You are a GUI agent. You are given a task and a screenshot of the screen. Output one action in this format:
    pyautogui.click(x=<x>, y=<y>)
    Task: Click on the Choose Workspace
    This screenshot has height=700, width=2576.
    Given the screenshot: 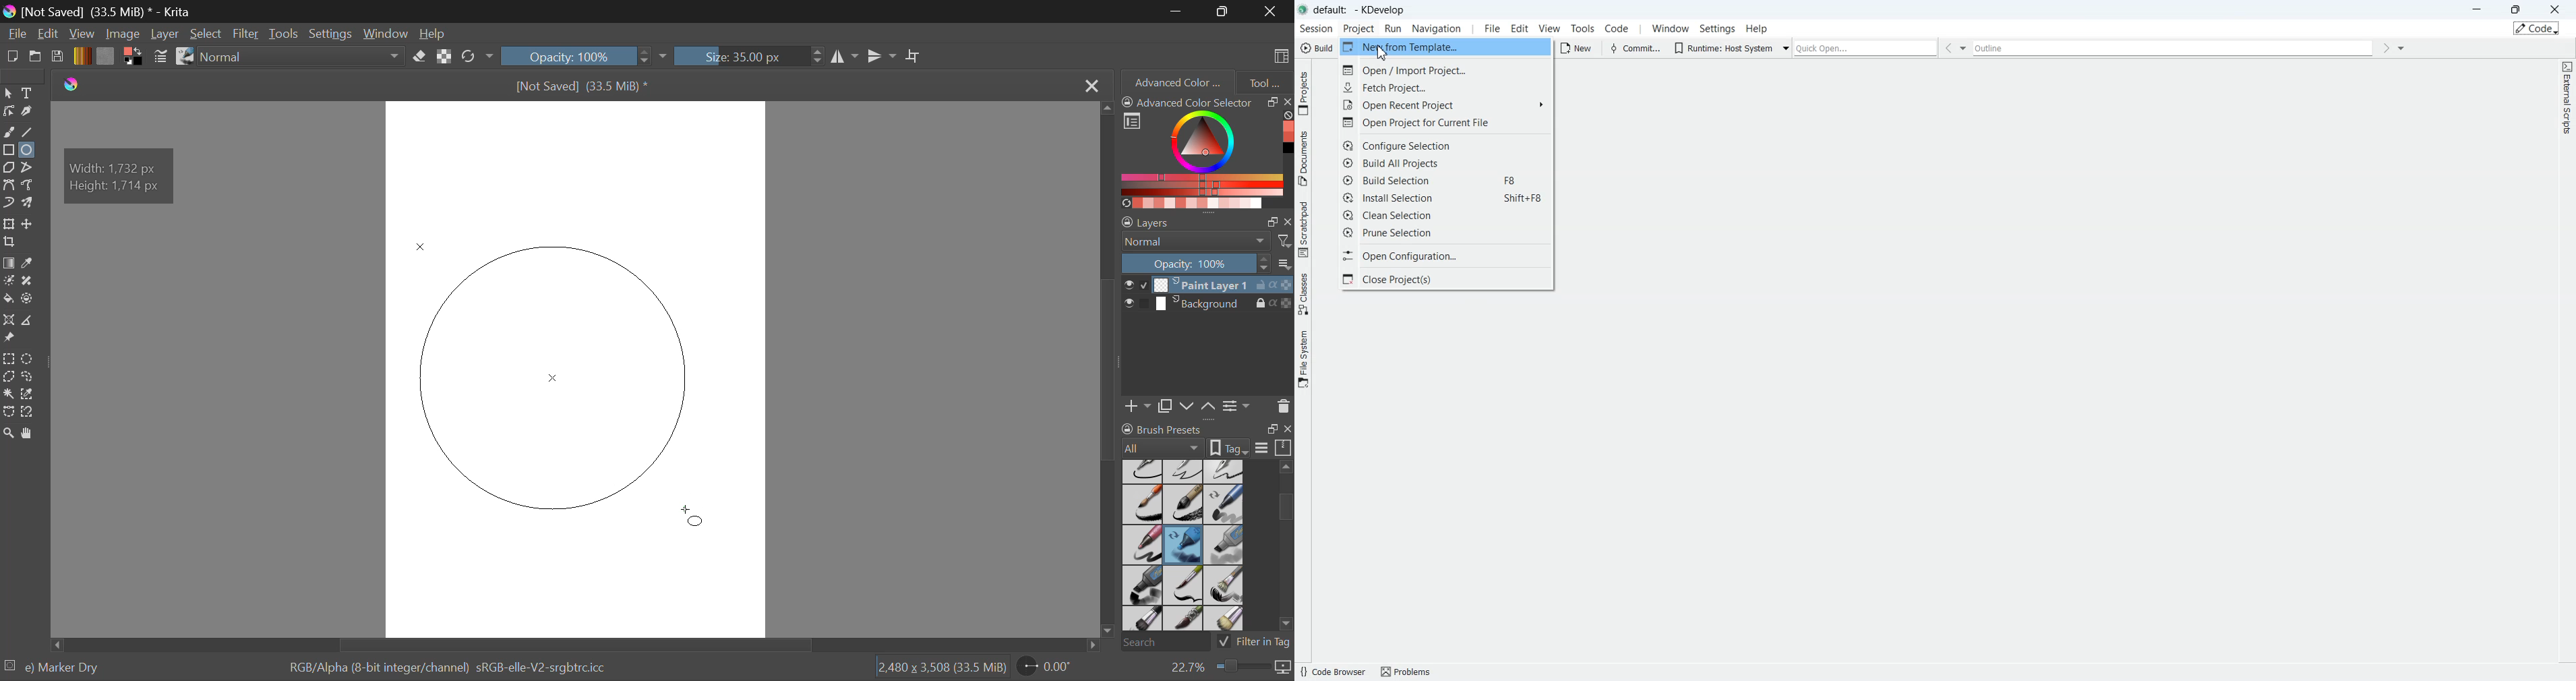 What is the action you would take?
    pyautogui.click(x=1279, y=55)
    